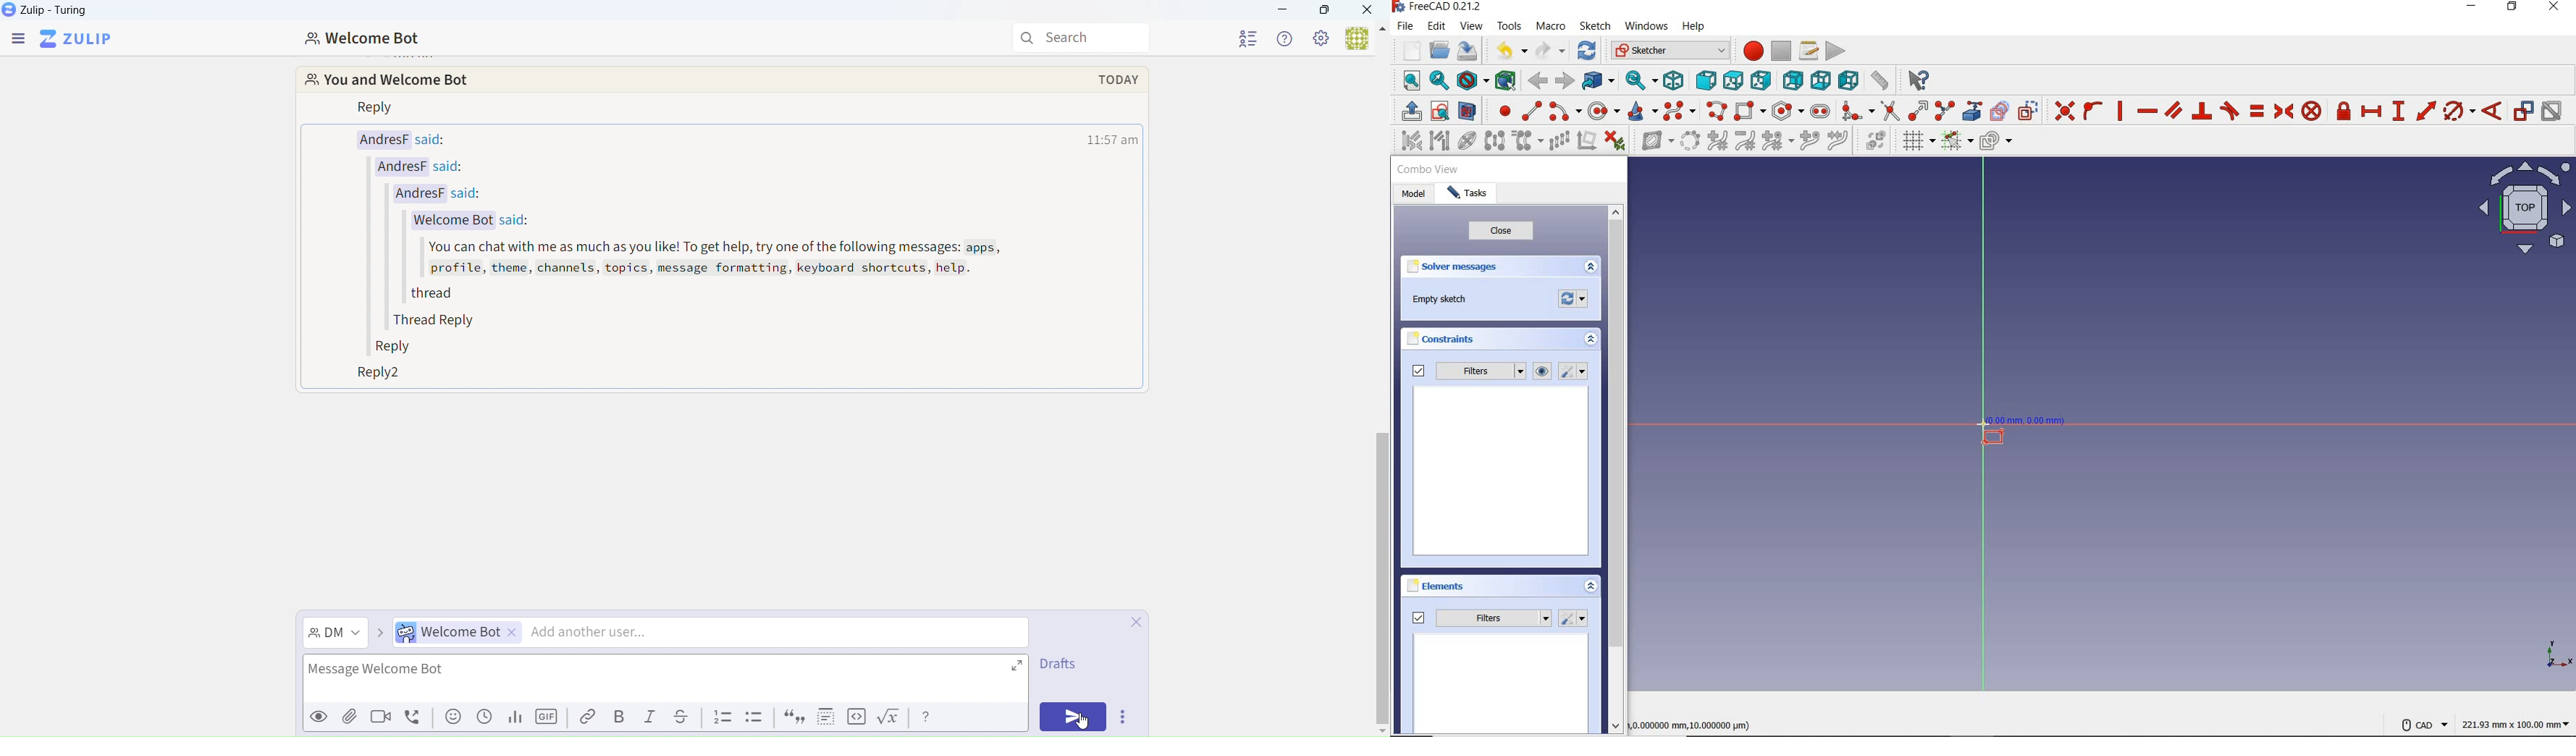 Image resolution: width=2576 pixels, height=756 pixels. What do you see at coordinates (423, 167) in the screenshot?
I see `AndresF said:` at bounding box center [423, 167].